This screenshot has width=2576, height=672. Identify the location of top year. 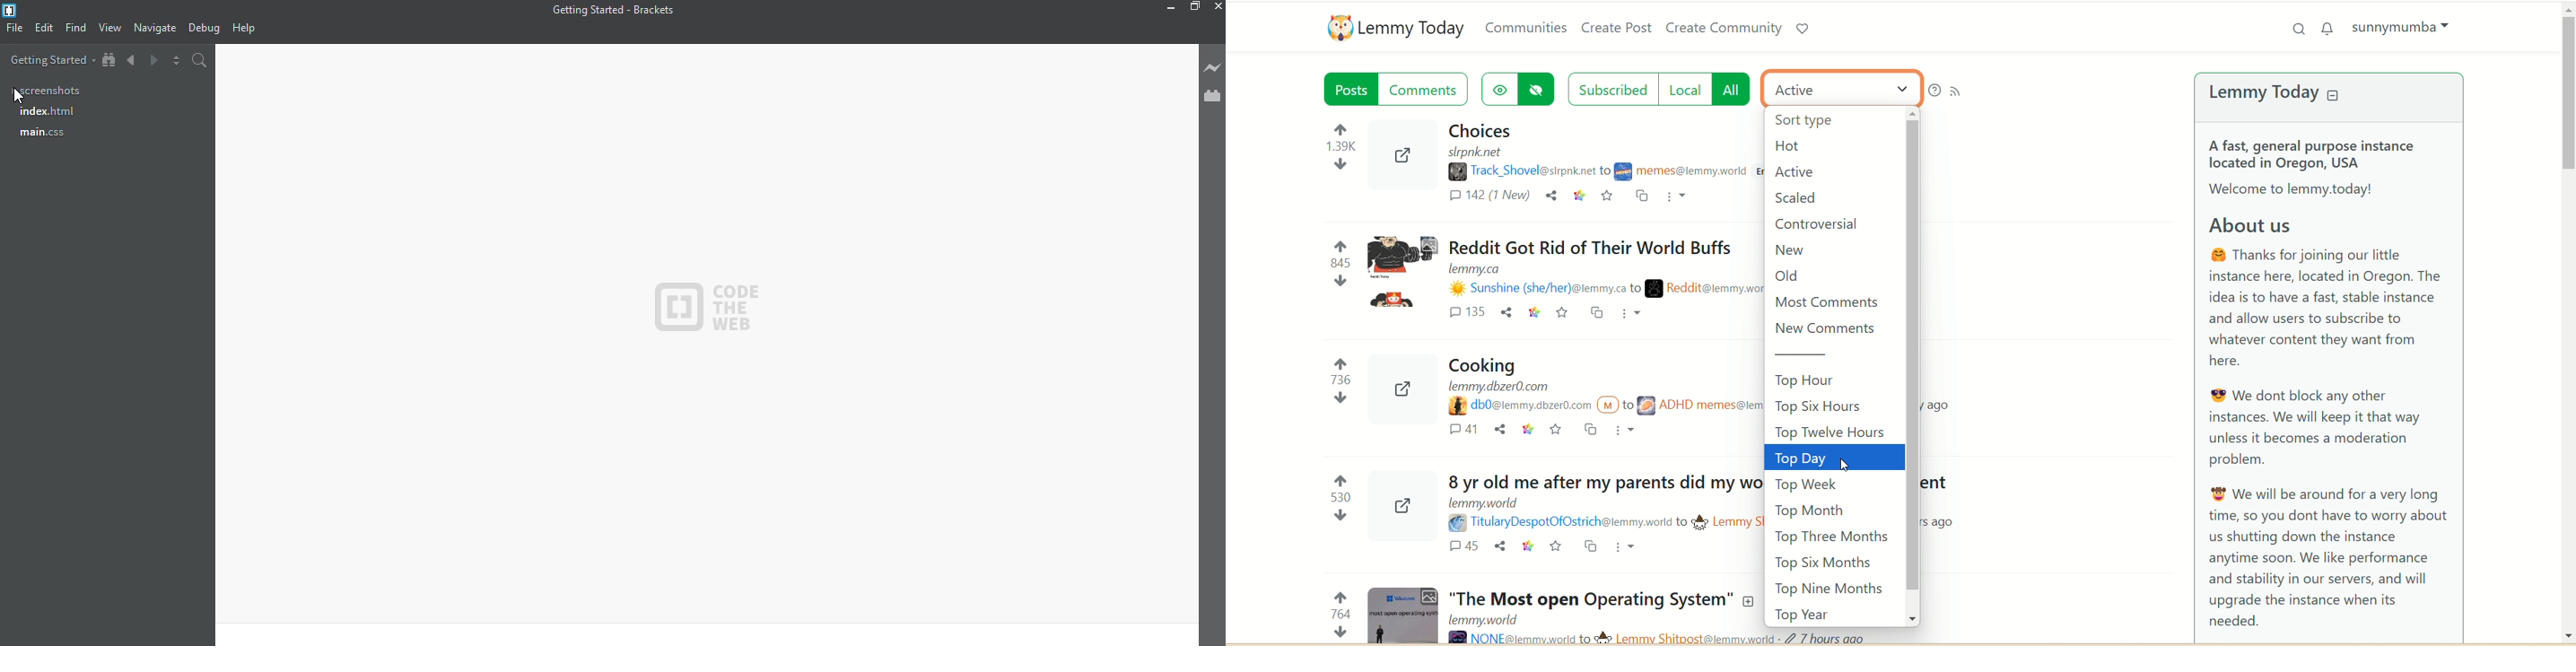
(1806, 615).